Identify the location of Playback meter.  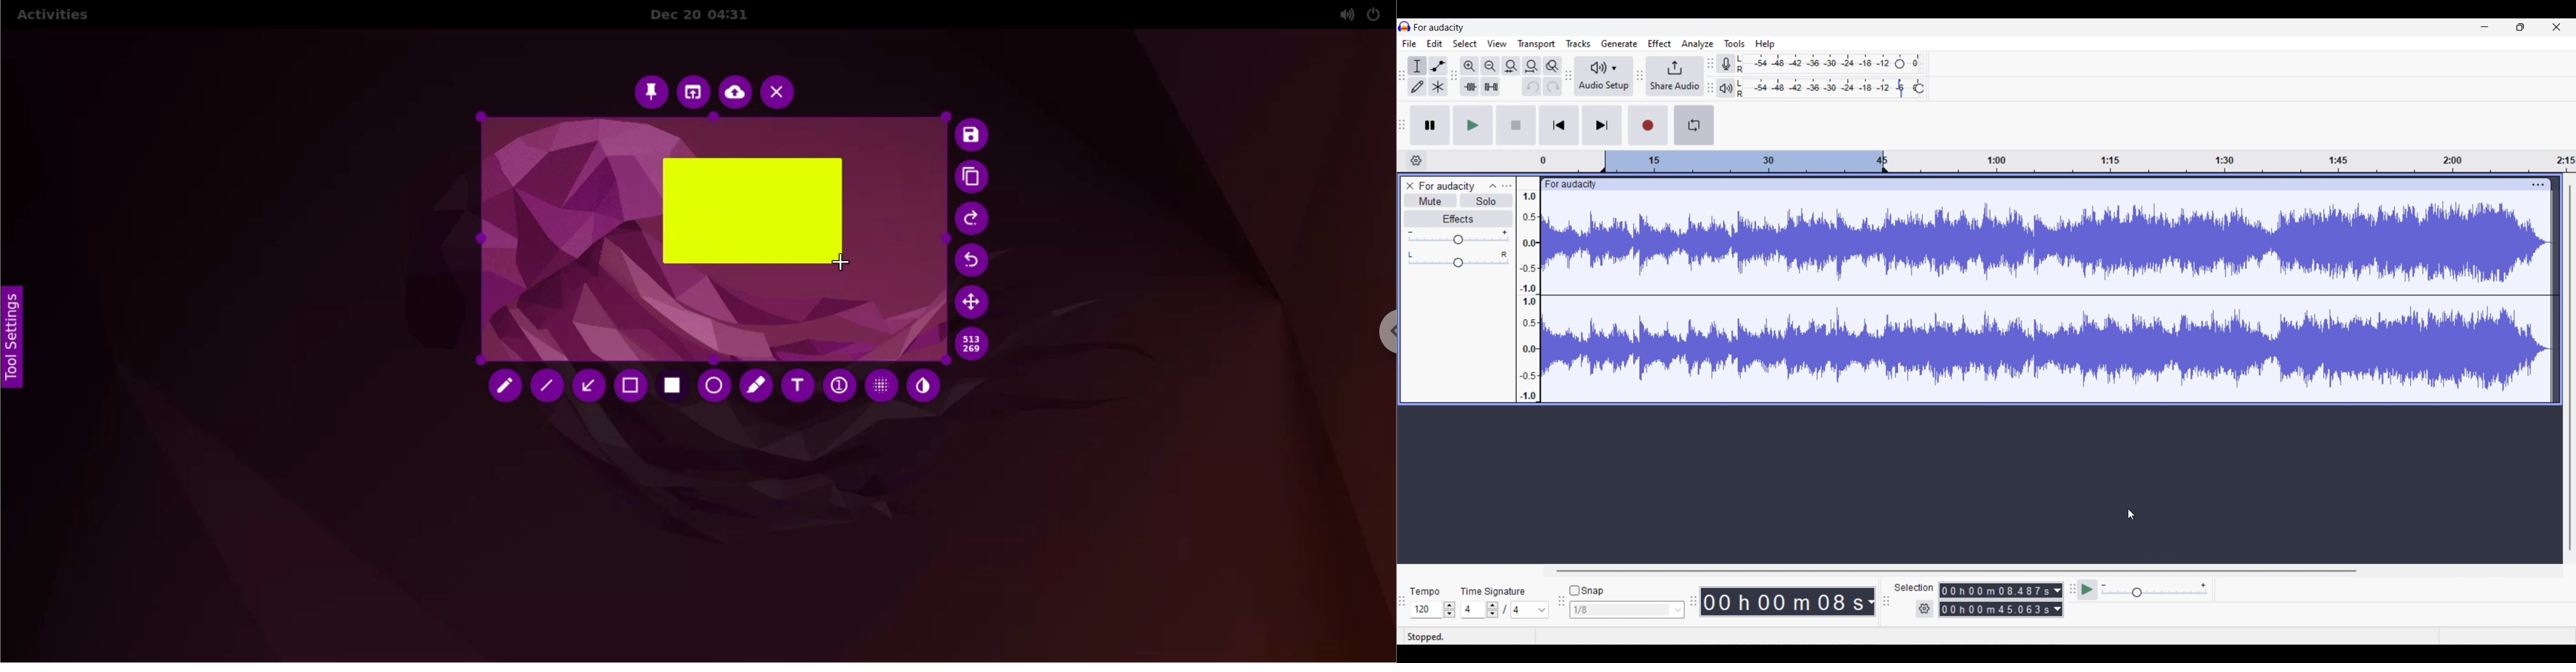
(1725, 88).